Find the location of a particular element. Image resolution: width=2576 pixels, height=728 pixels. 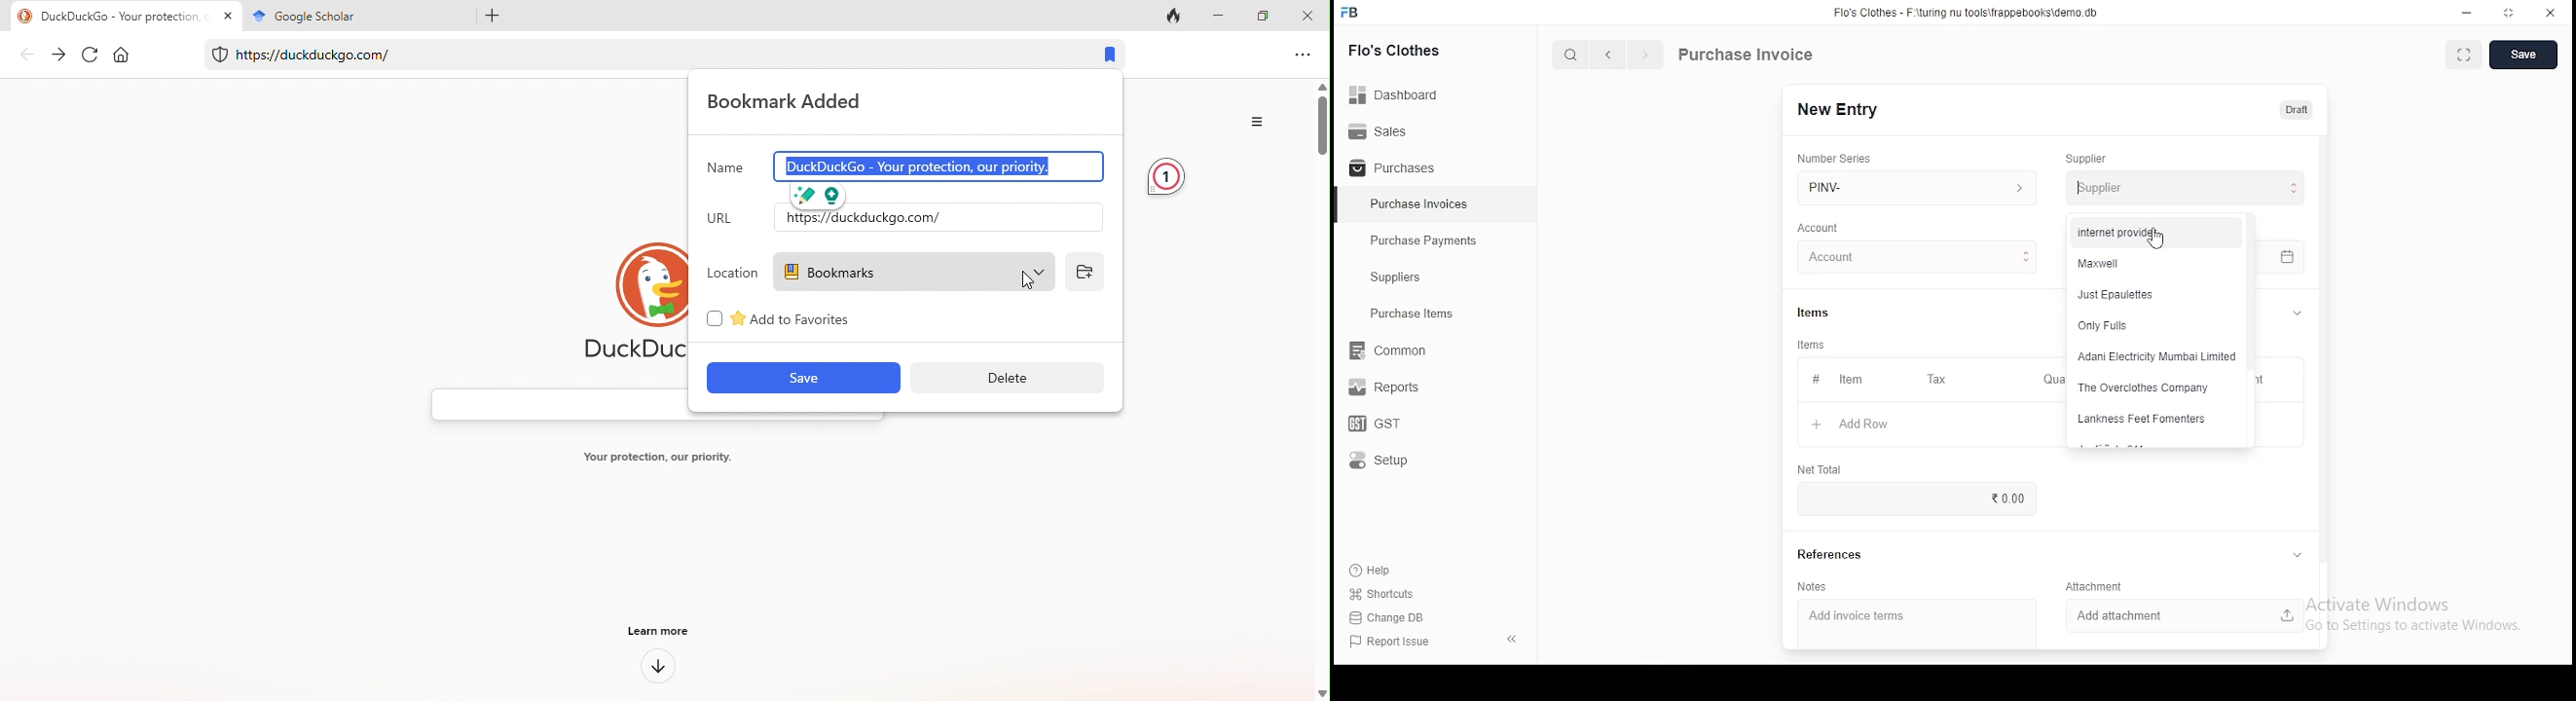

flo's clothes is located at coordinates (1397, 50).